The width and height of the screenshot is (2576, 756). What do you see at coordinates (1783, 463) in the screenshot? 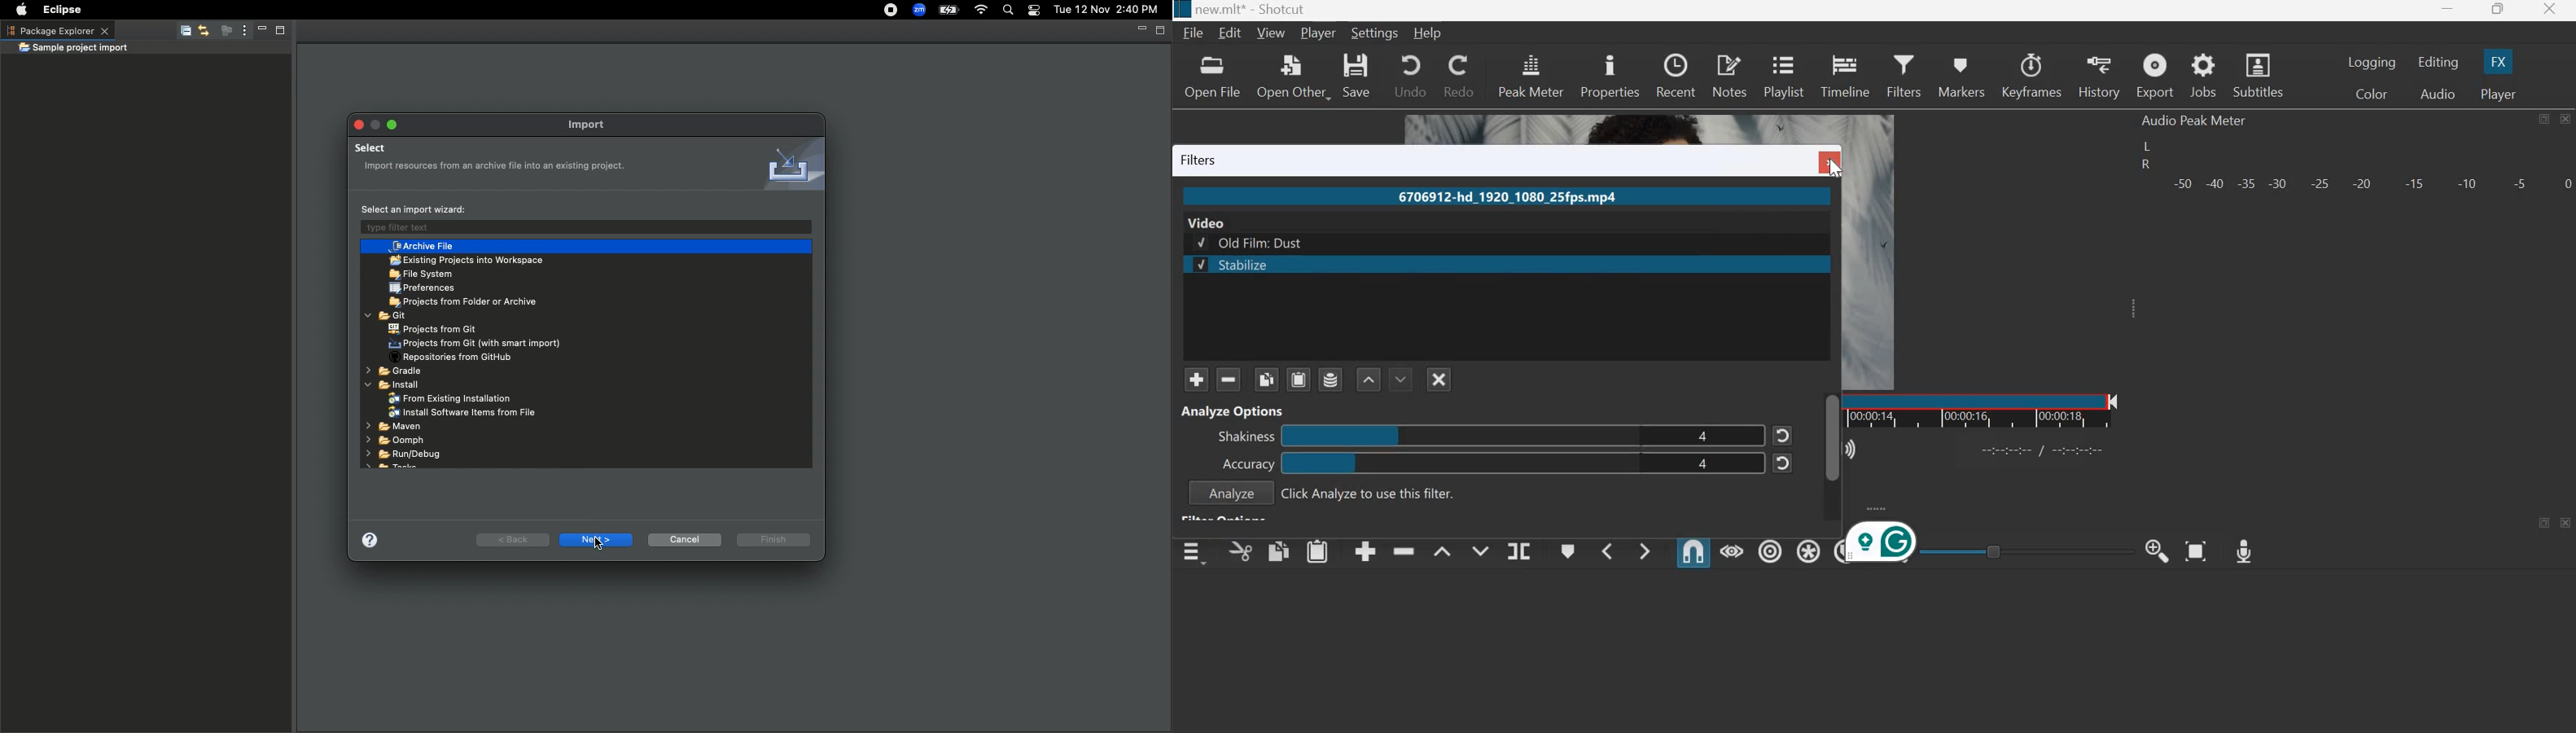
I see `reset to default` at bounding box center [1783, 463].